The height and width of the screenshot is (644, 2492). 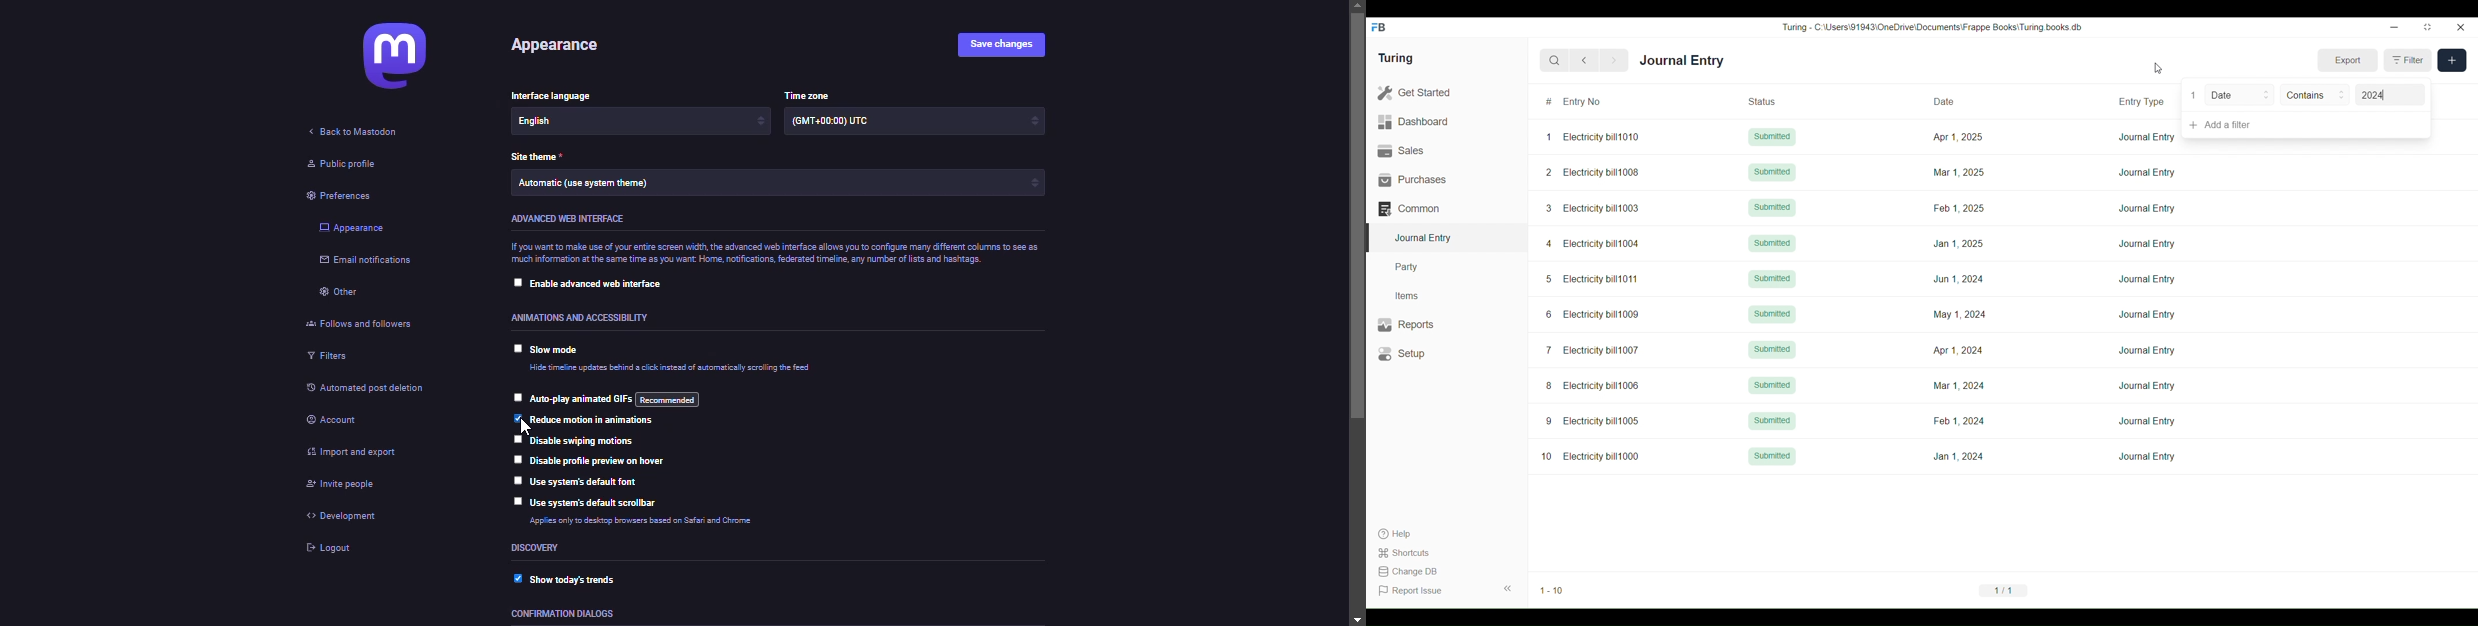 What do you see at coordinates (1958, 100) in the screenshot?
I see `Date` at bounding box center [1958, 100].